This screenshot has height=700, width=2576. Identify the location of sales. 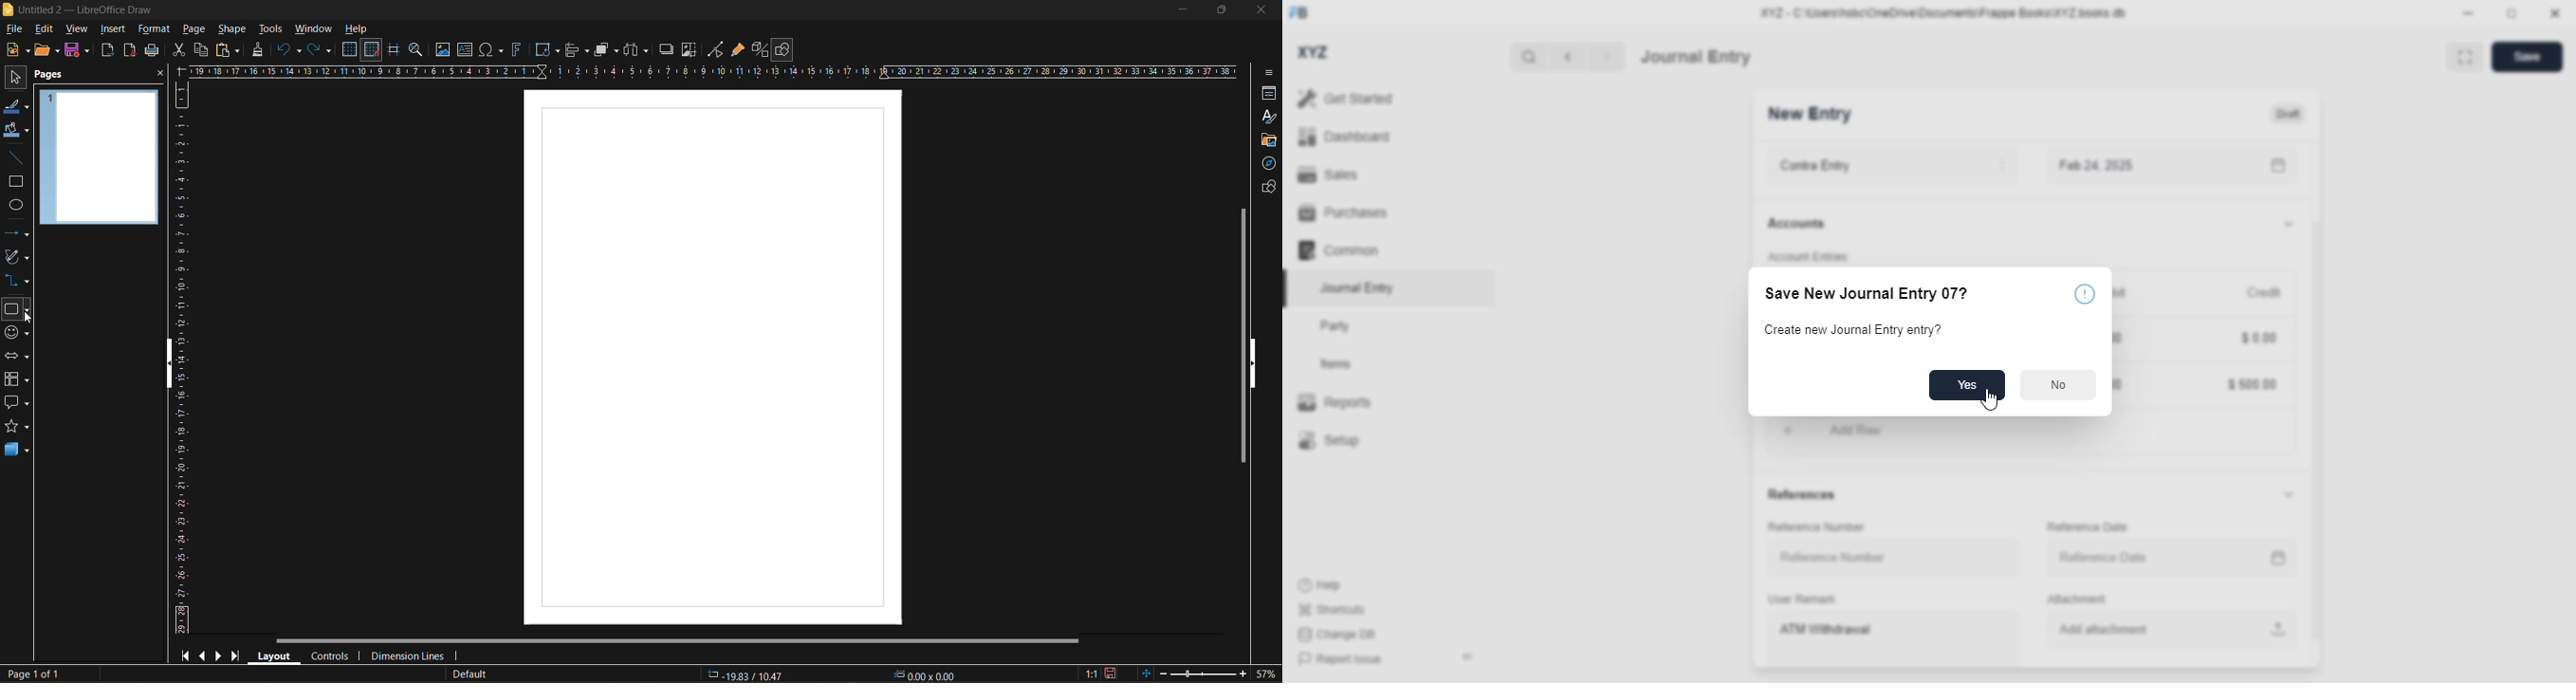
(1328, 175).